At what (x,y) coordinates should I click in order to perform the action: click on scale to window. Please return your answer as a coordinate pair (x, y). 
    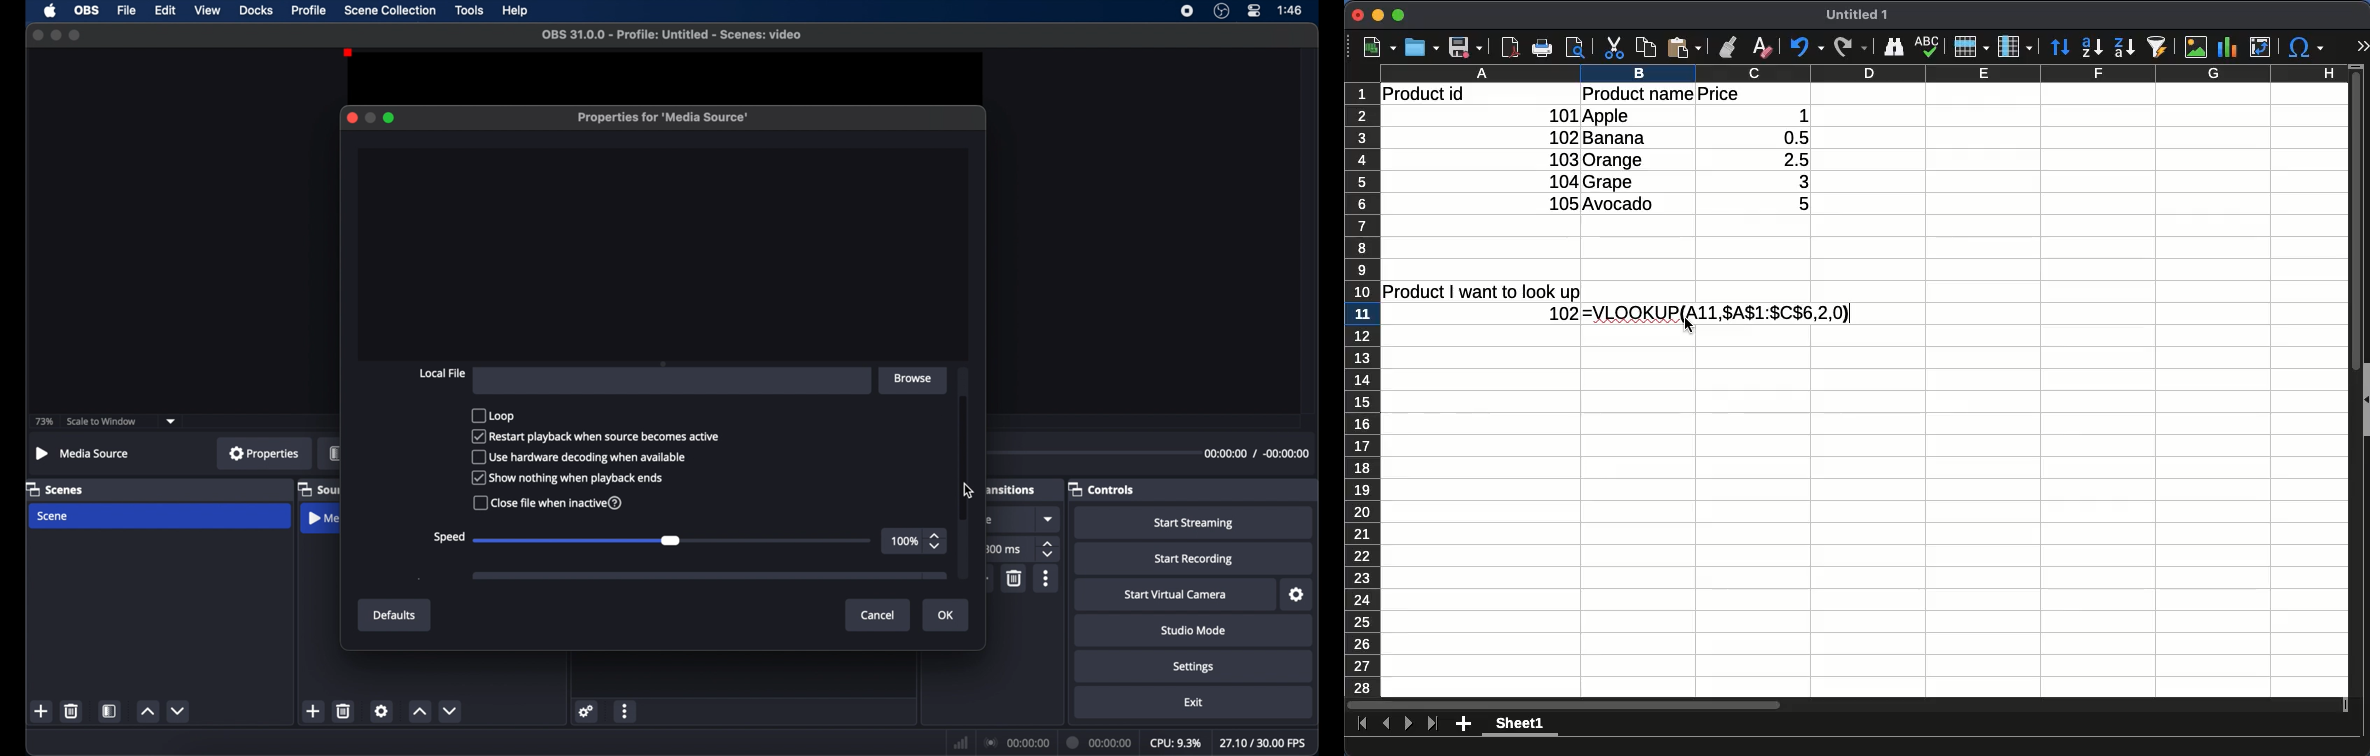
    Looking at the image, I should click on (102, 421).